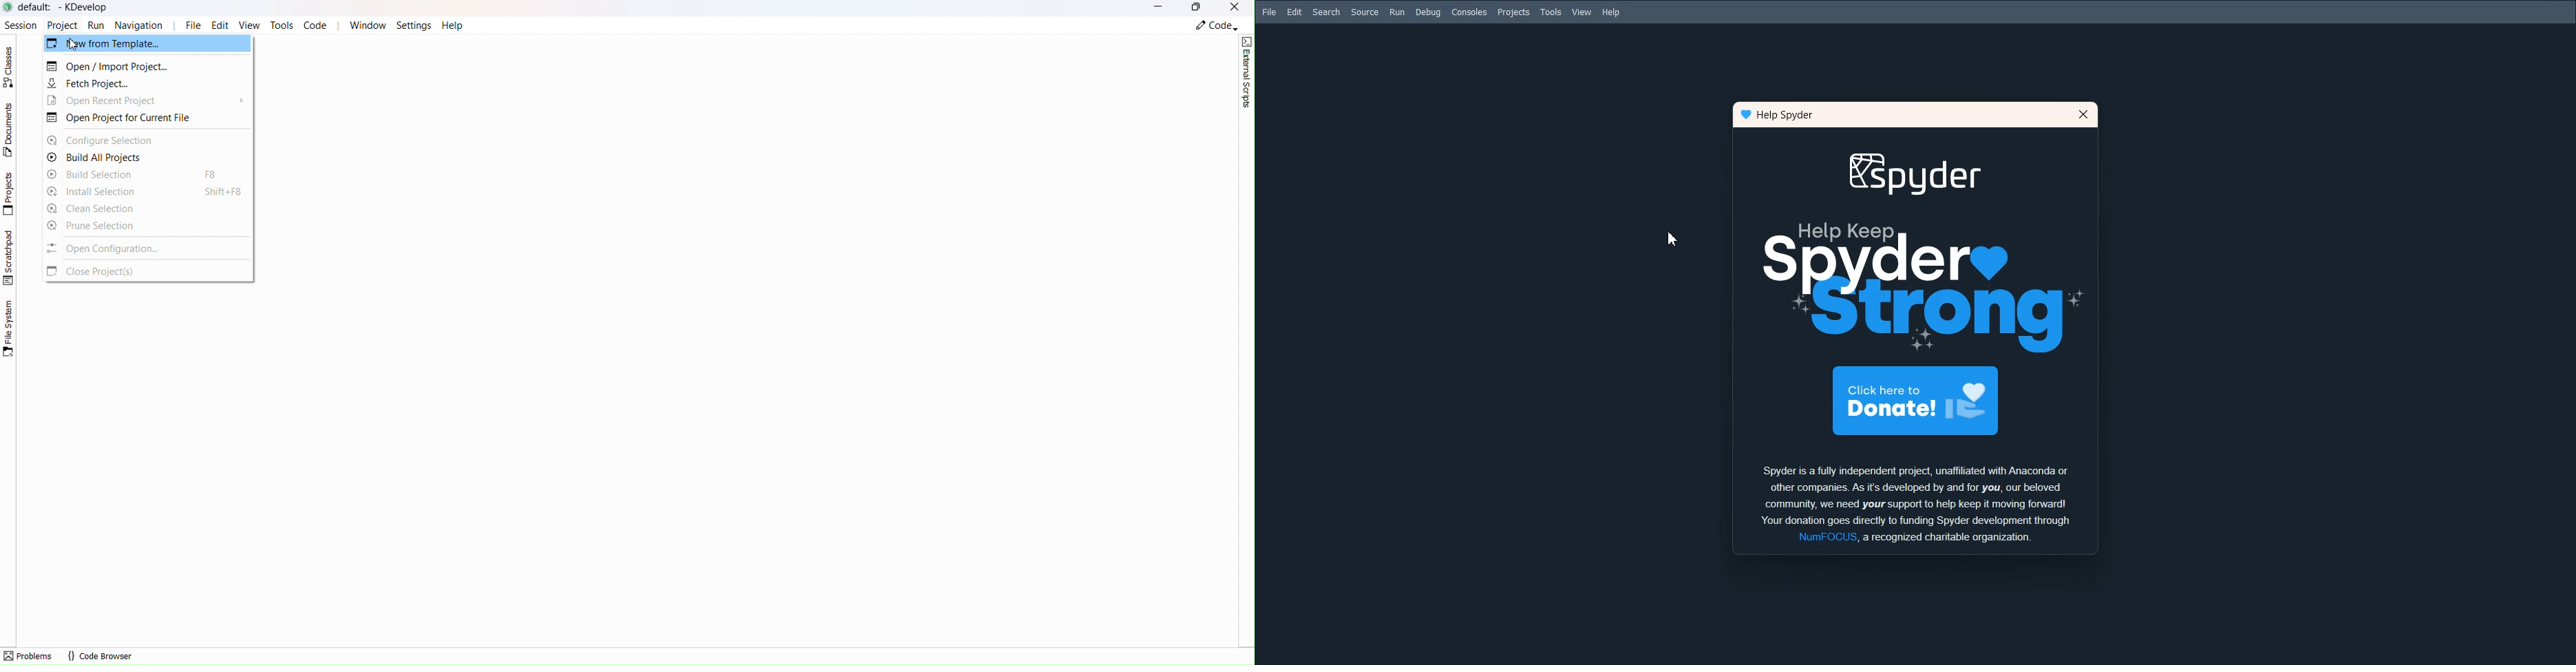 The image size is (2576, 672). I want to click on Edit, so click(1295, 11).